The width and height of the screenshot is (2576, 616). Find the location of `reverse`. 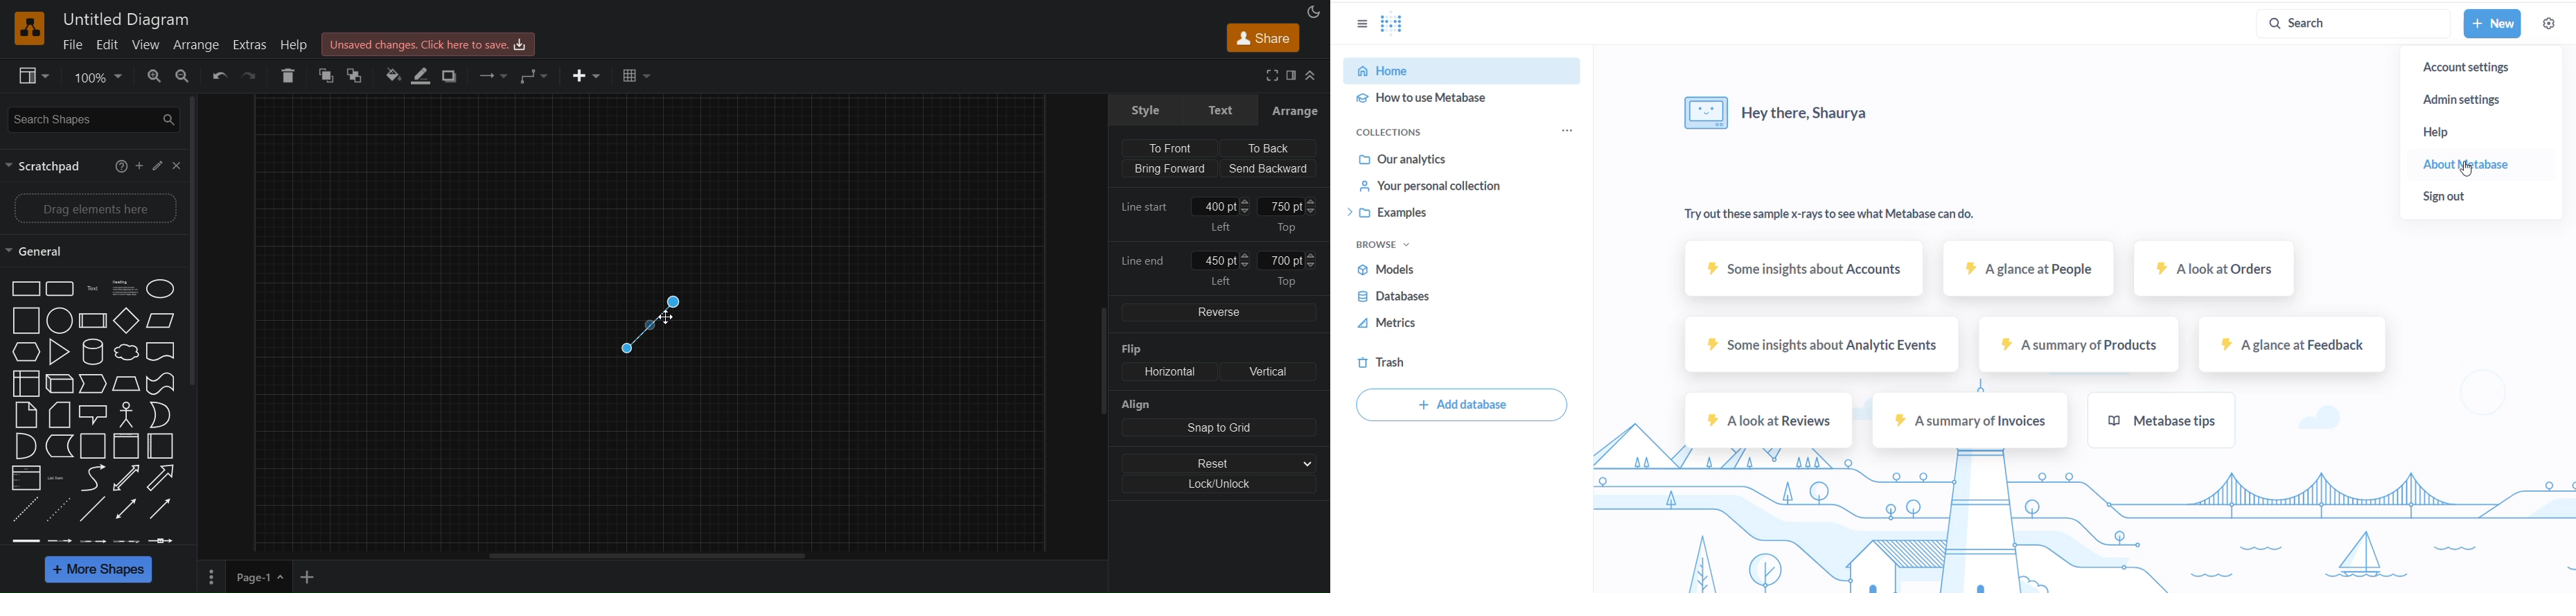

reverse is located at coordinates (1217, 312).